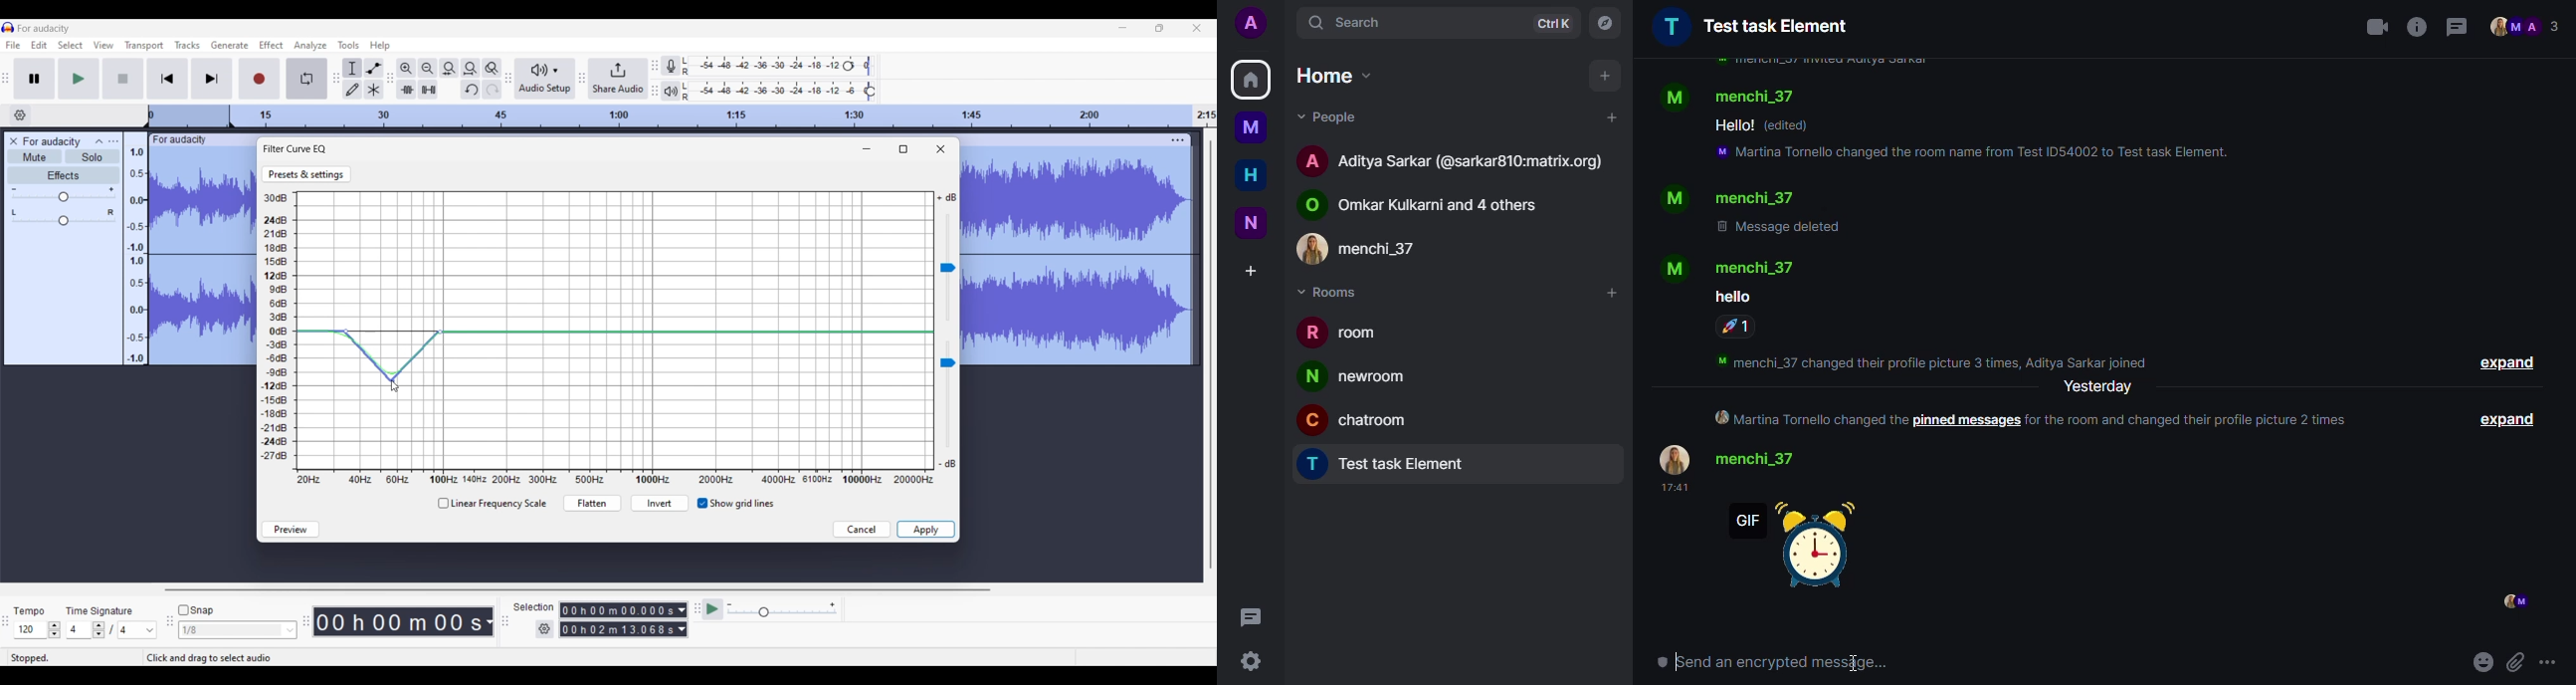  I want to click on Point added to curve, so click(346, 332).